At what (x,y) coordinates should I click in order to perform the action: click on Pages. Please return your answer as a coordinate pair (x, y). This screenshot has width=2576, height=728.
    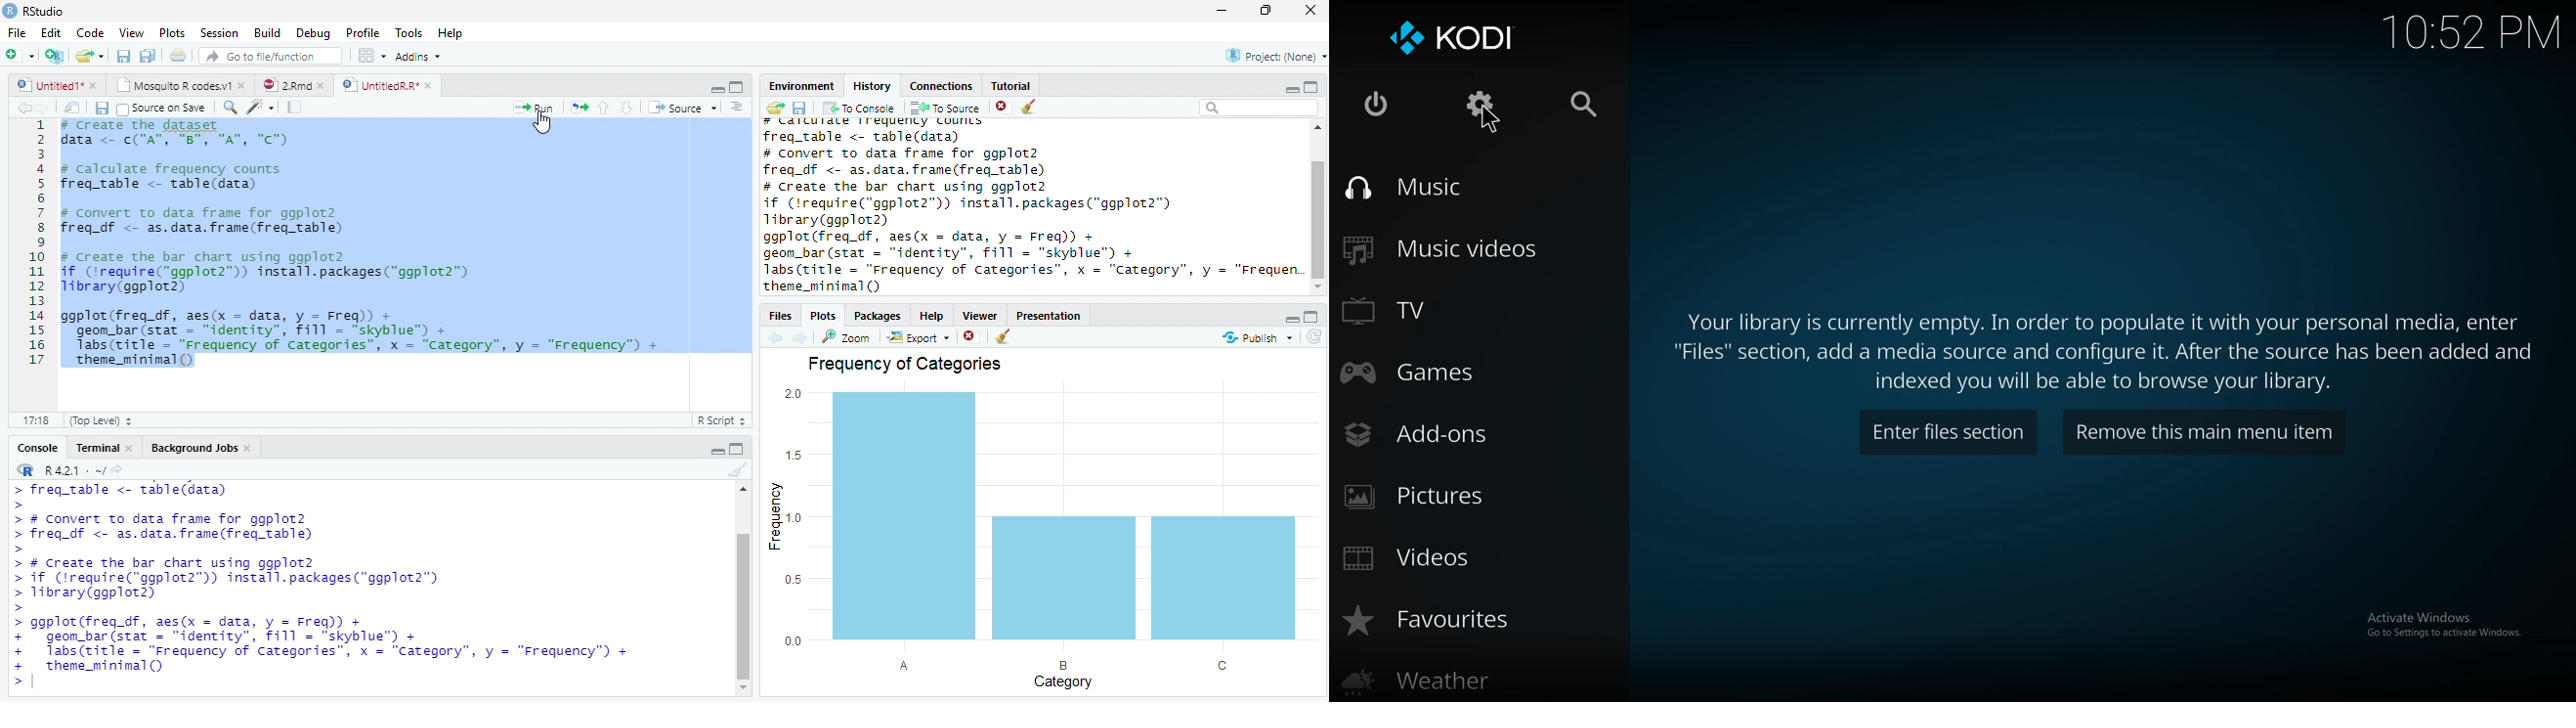
    Looking at the image, I should click on (580, 108).